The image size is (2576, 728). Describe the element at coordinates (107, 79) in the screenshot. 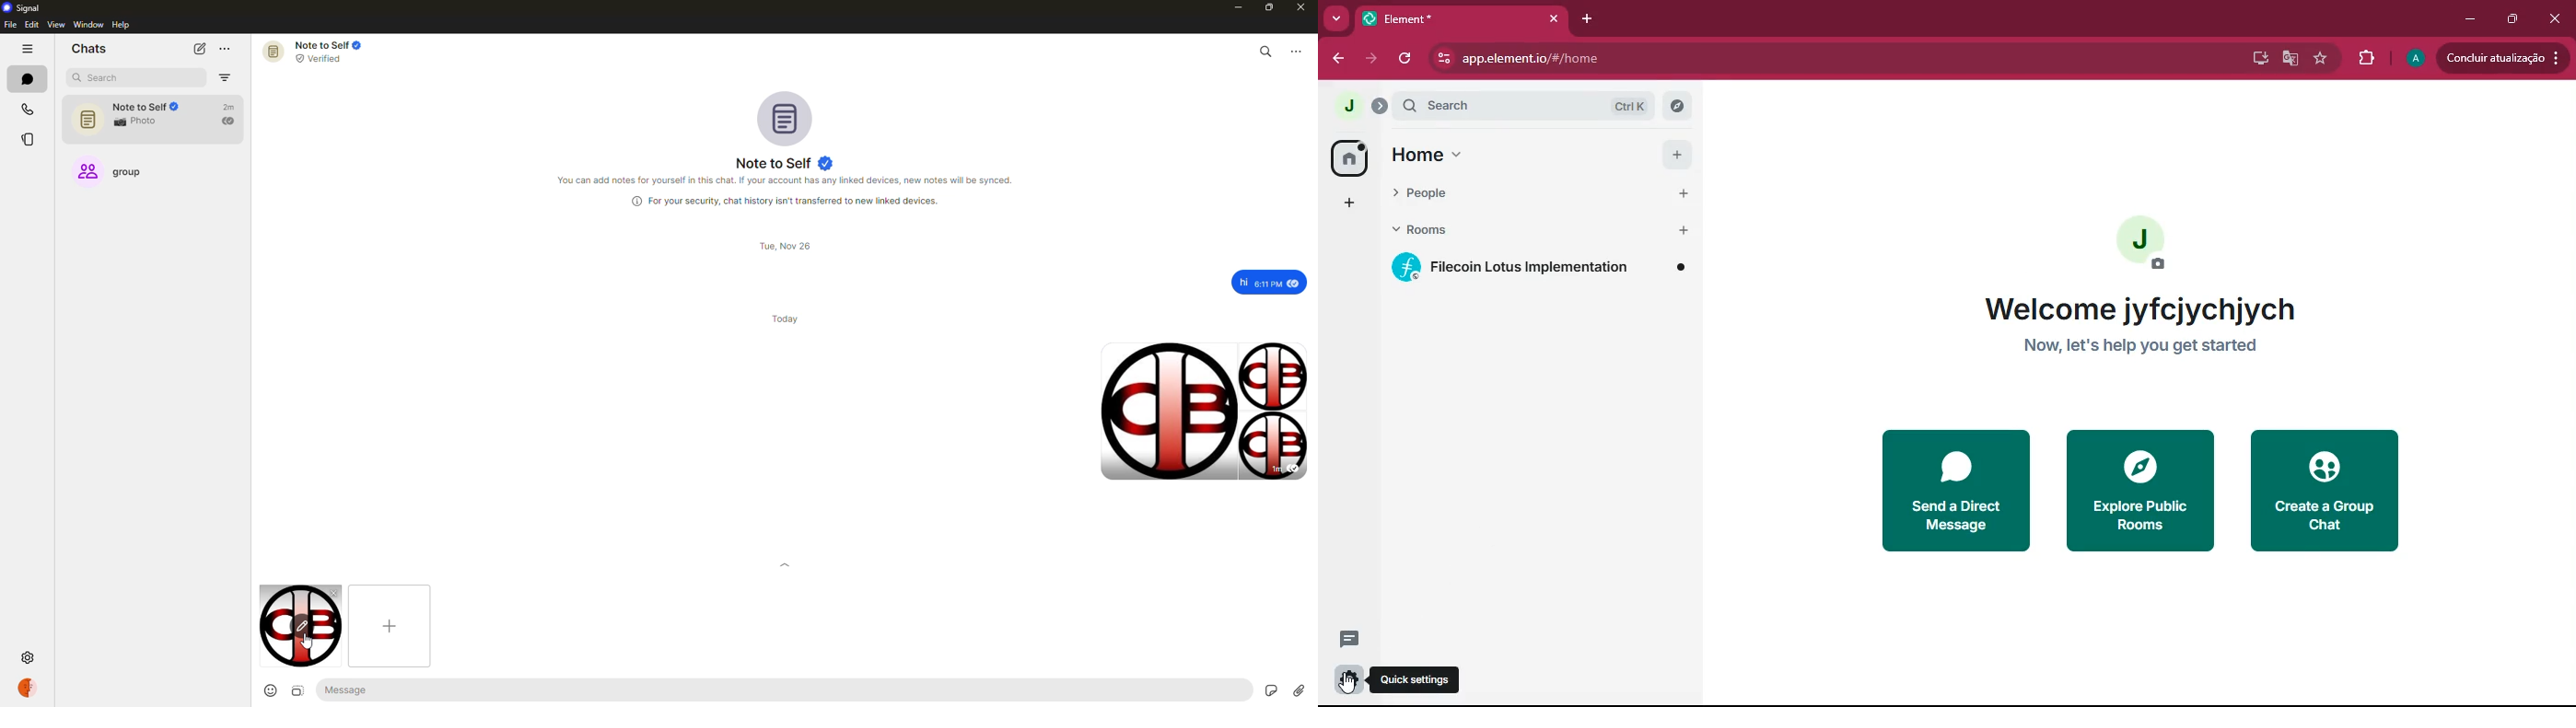

I see `search` at that location.